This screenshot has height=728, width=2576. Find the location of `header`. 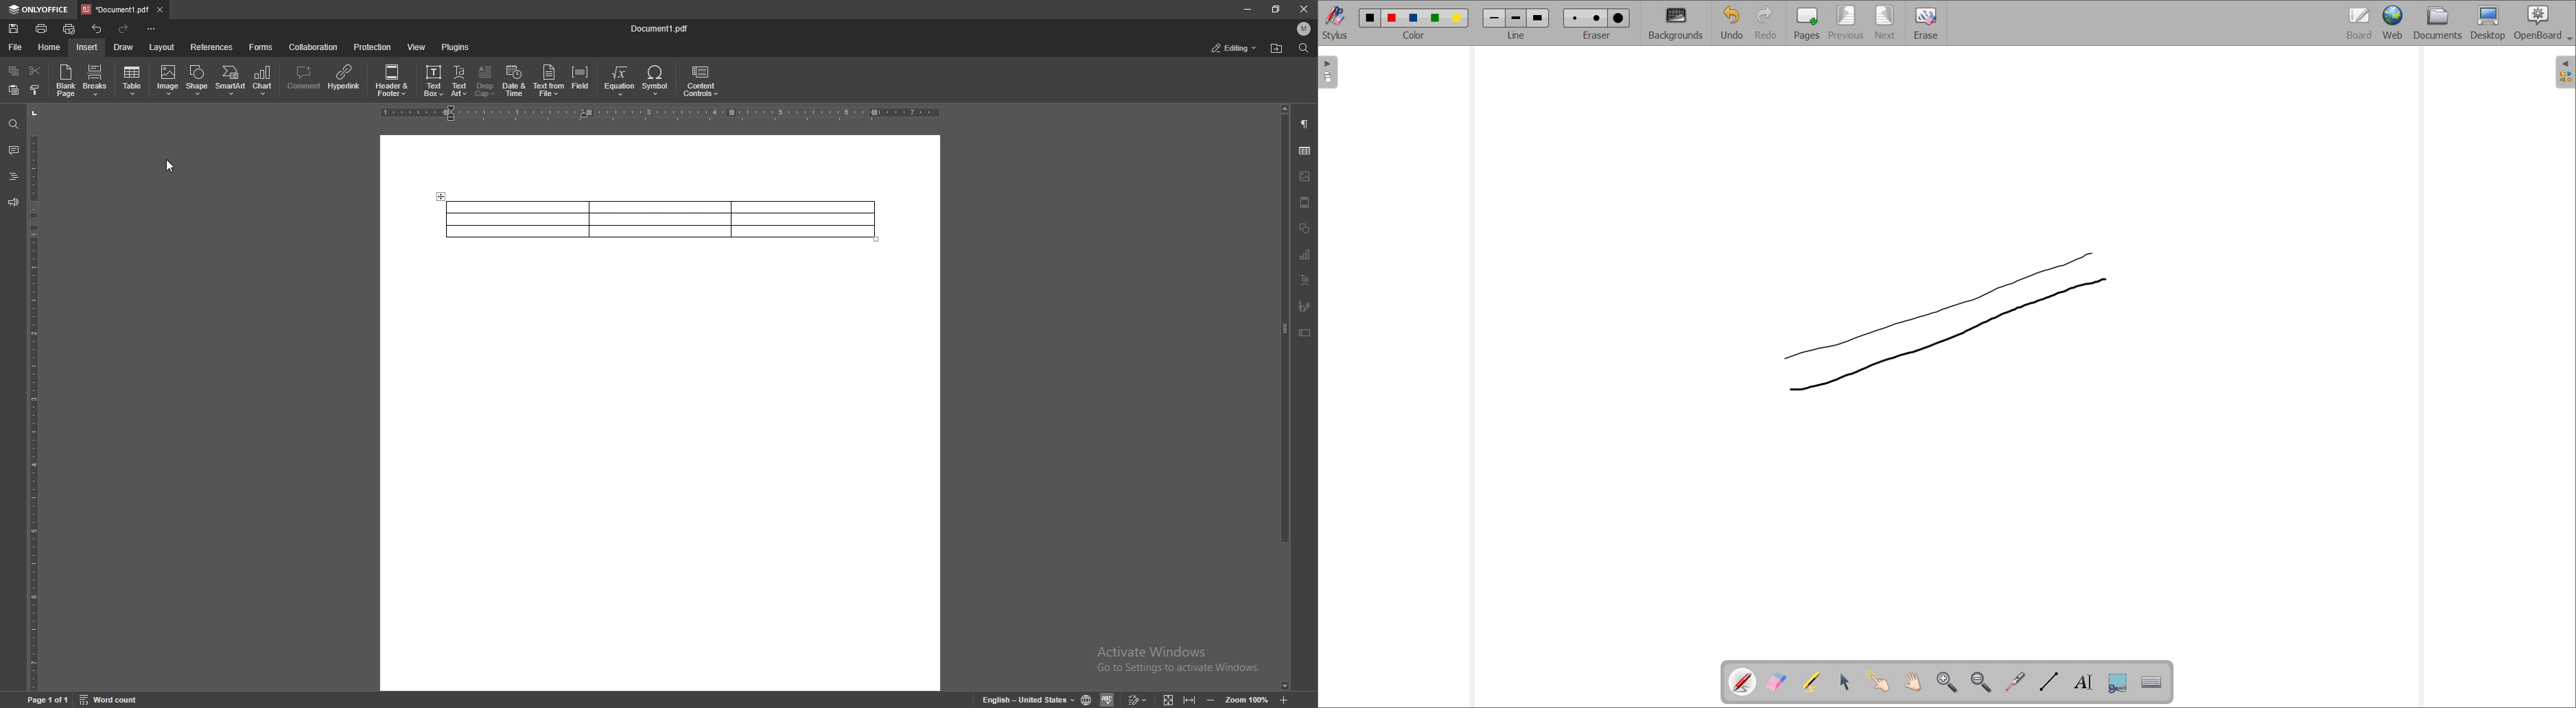

header is located at coordinates (1306, 204).